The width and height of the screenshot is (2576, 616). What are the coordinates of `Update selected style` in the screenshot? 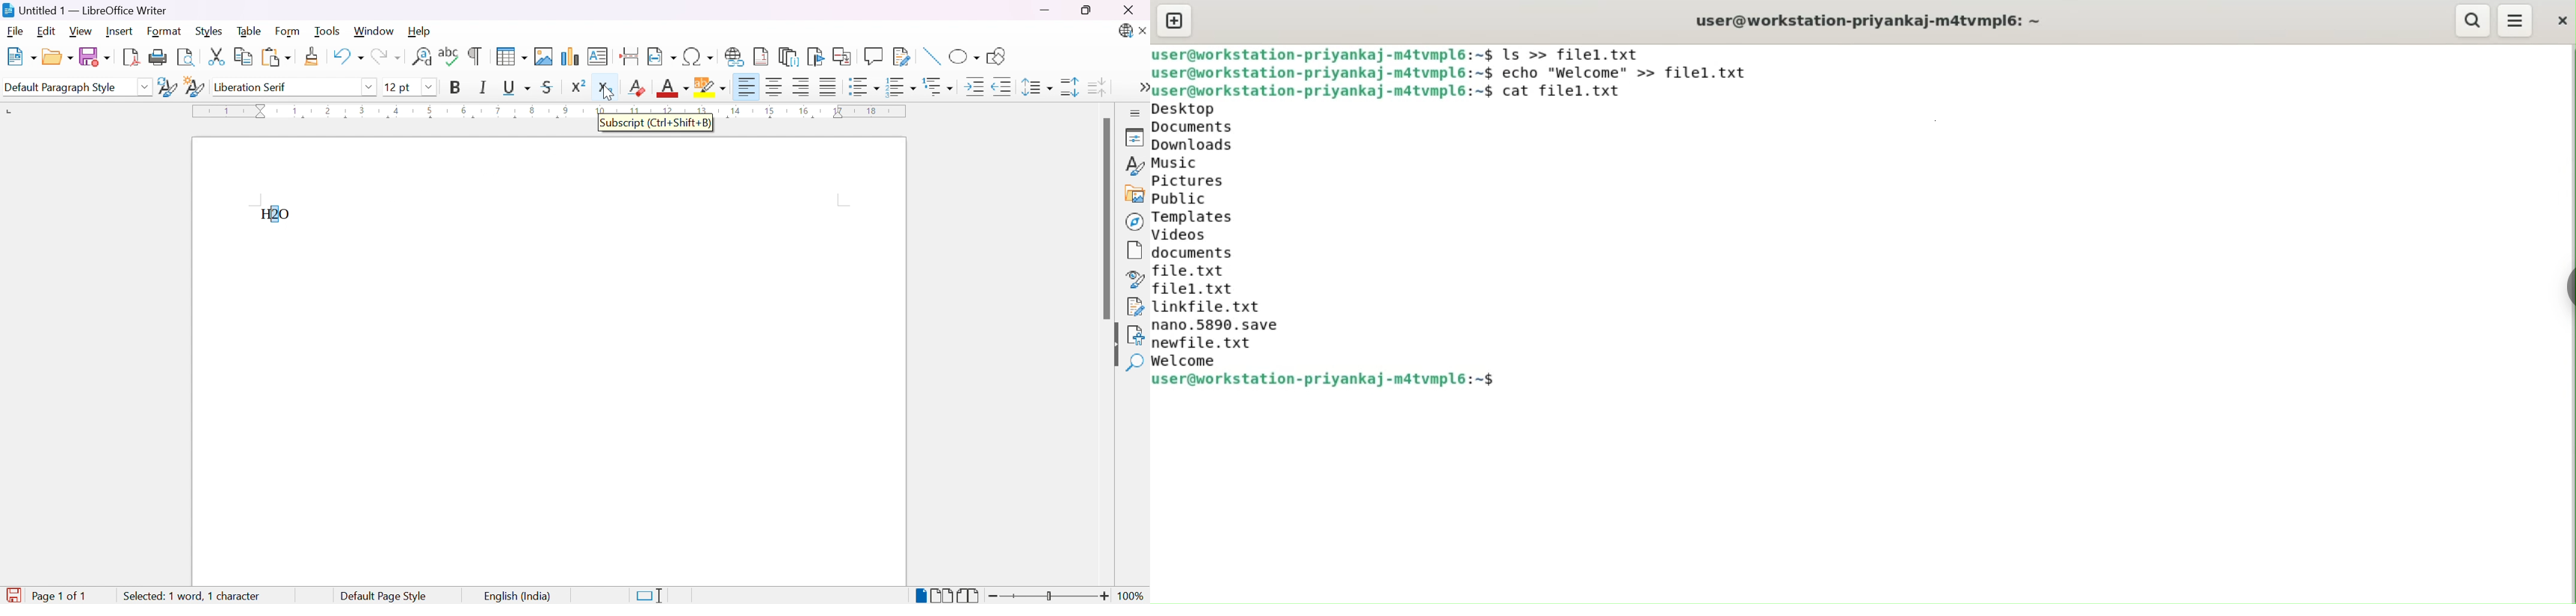 It's located at (167, 87).